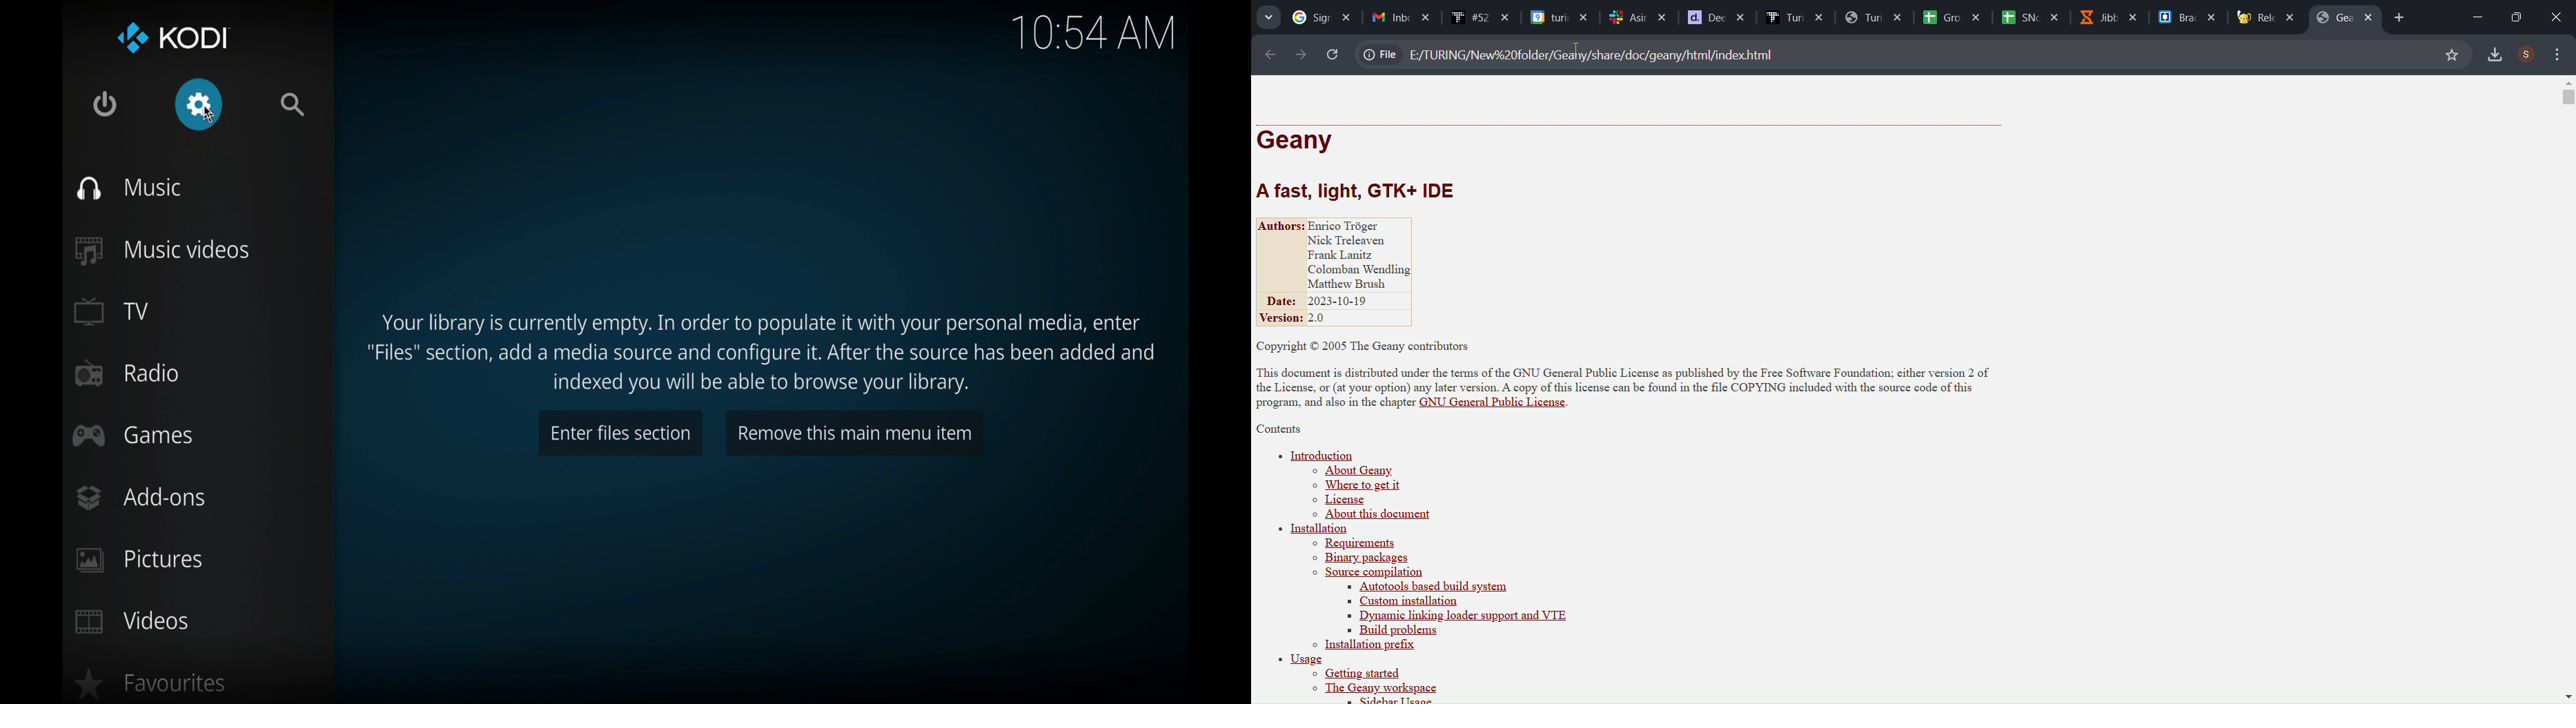 Image resolution: width=2576 pixels, height=728 pixels. I want to click on cursor, so click(209, 115).